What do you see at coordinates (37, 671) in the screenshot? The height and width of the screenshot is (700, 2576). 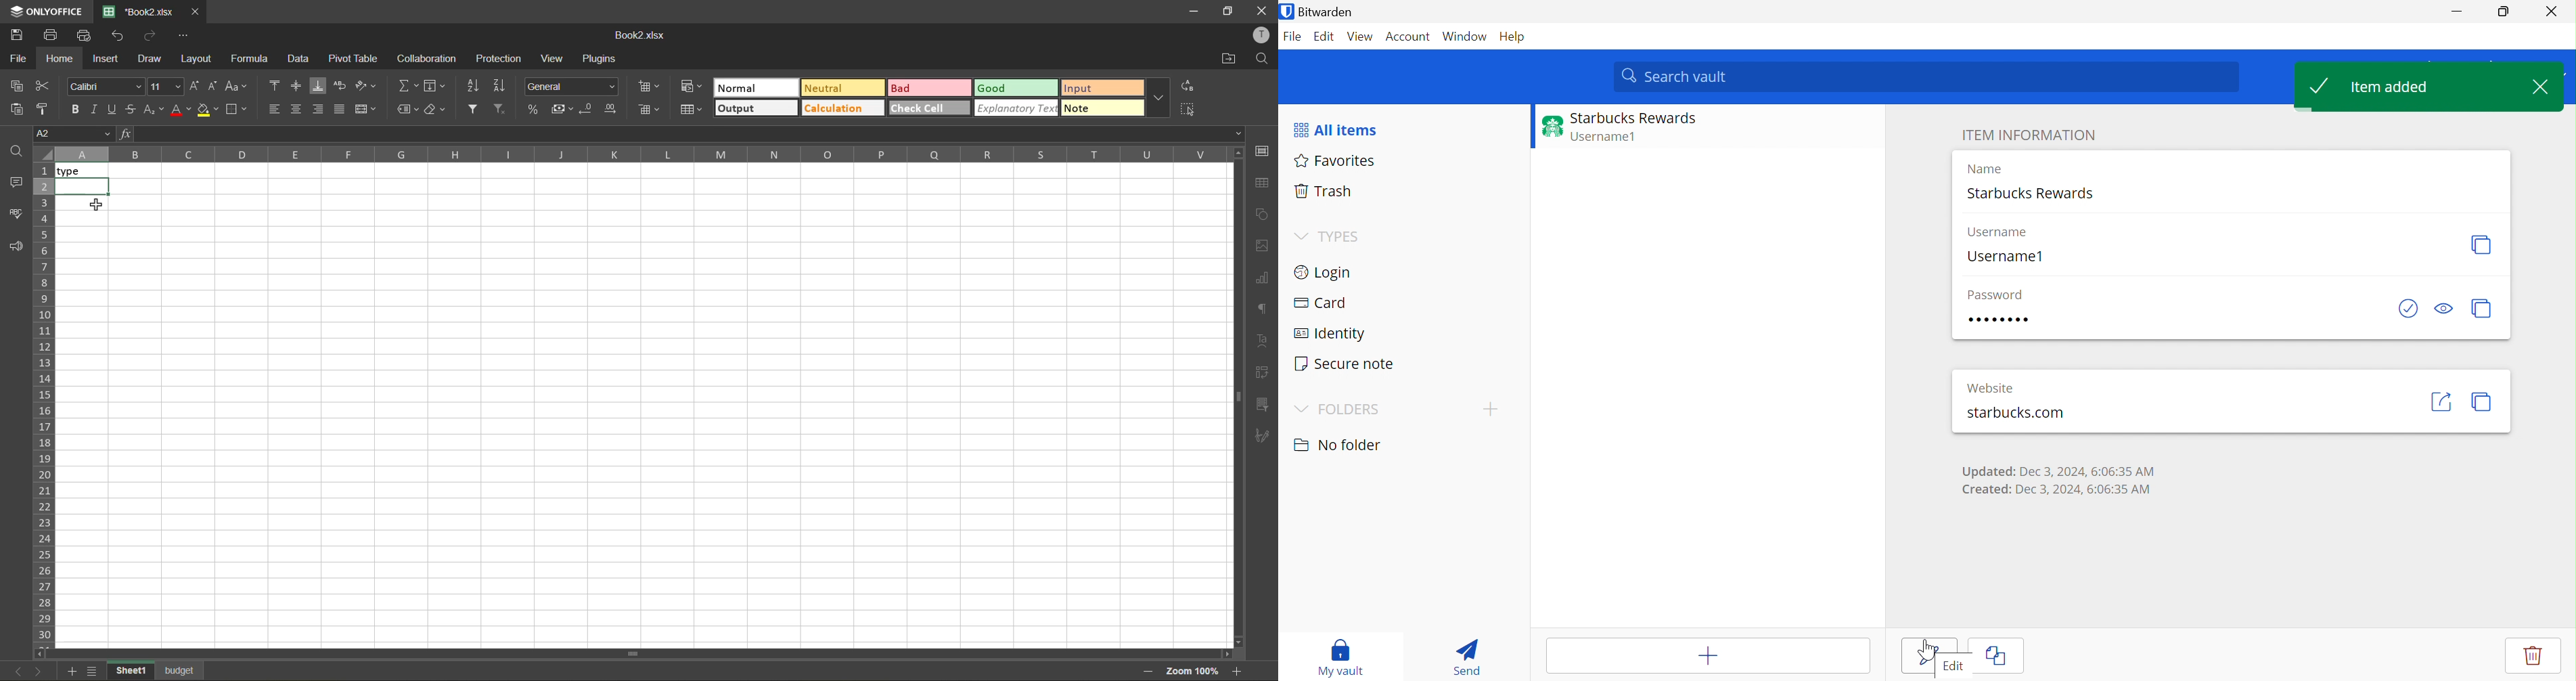 I see `next` at bounding box center [37, 671].